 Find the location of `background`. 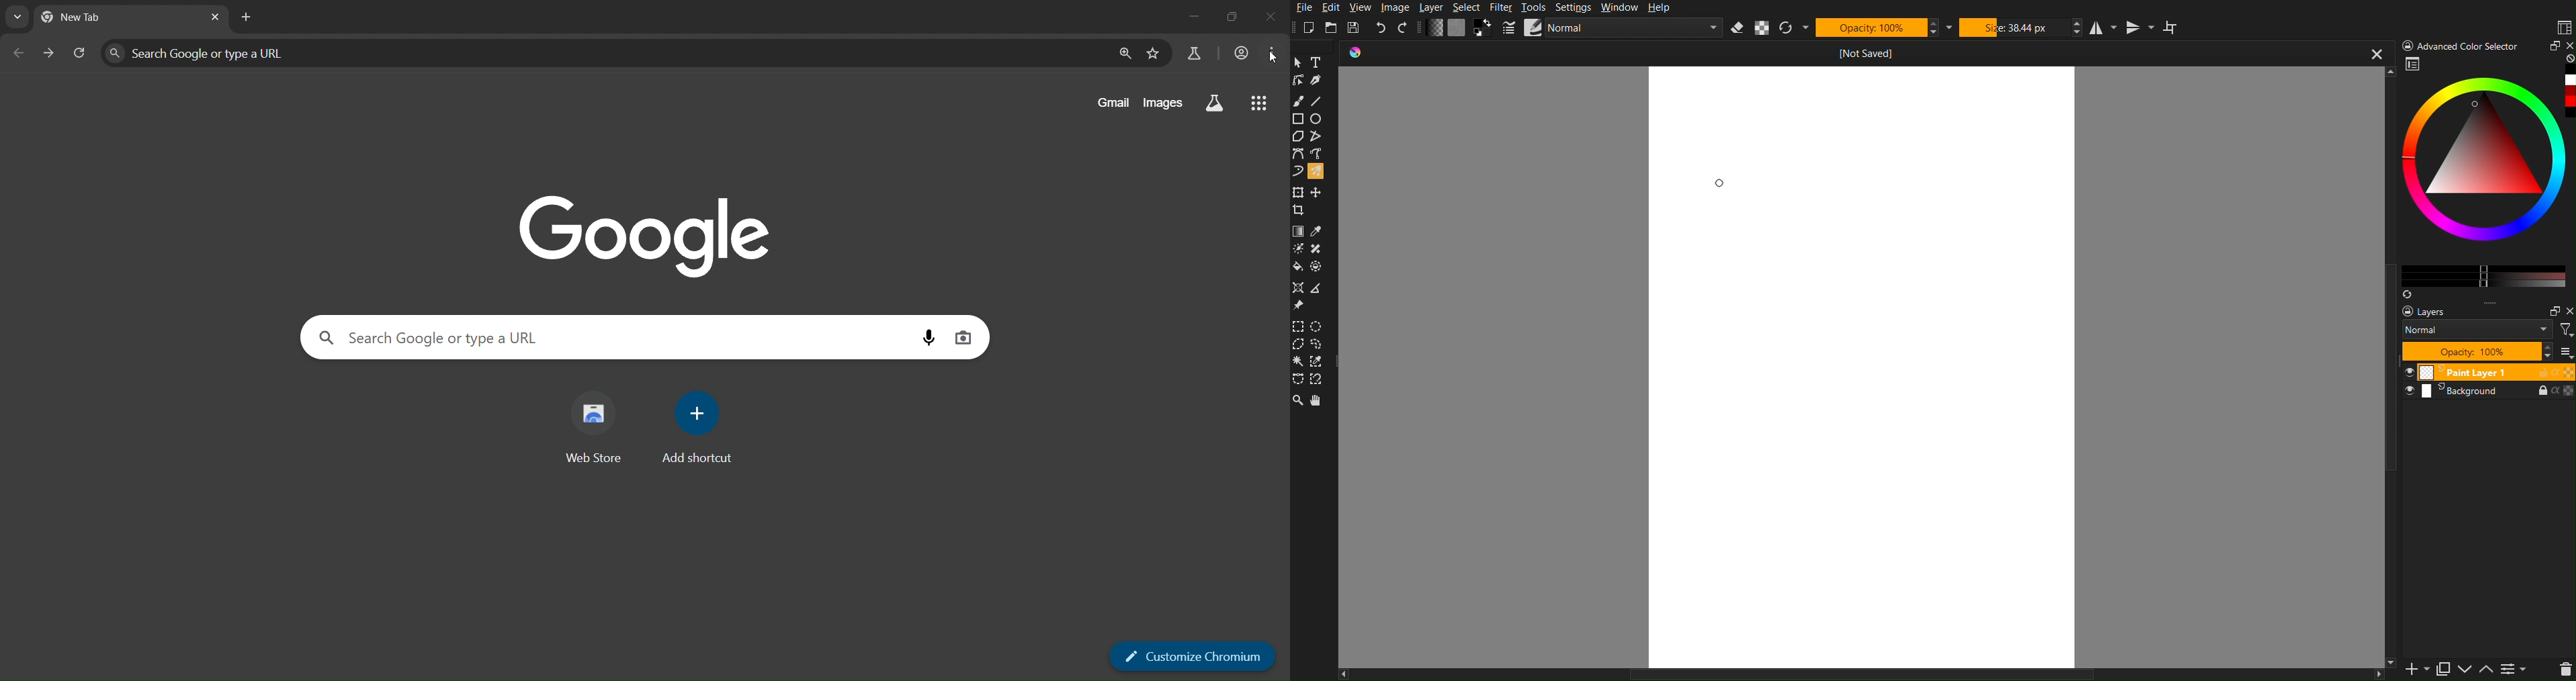

background is located at coordinates (2491, 395).